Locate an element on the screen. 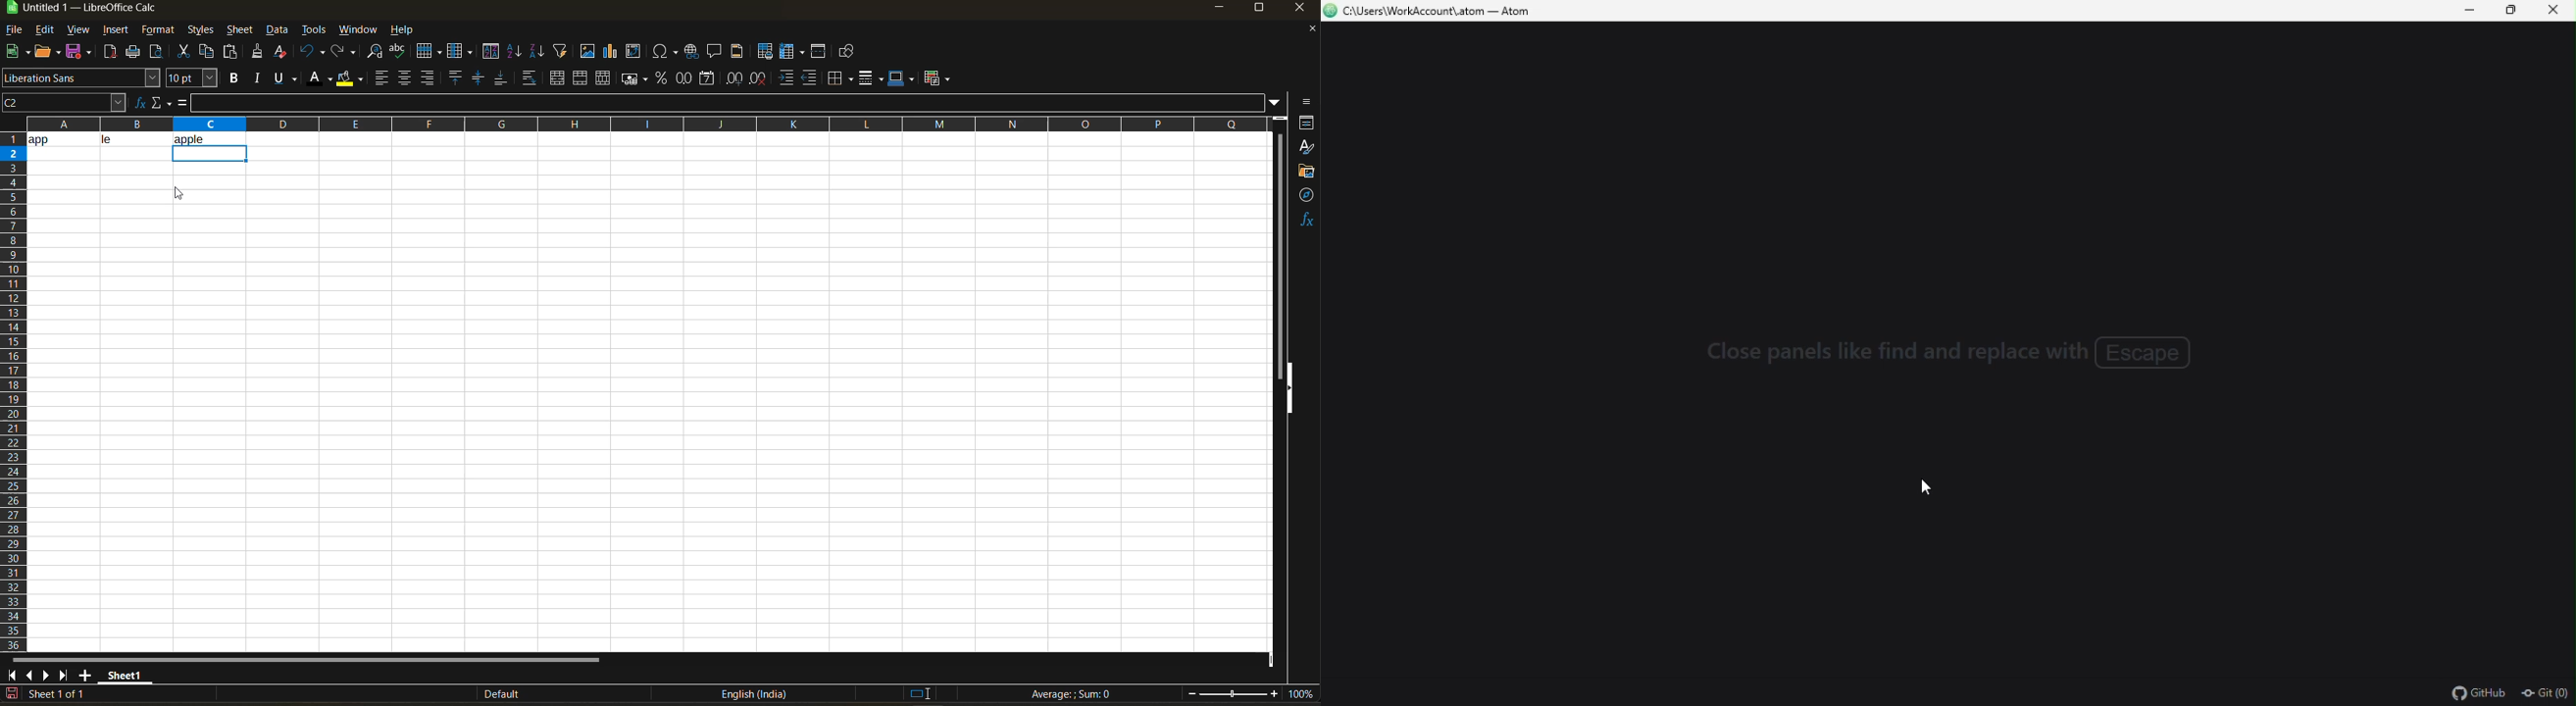 Image resolution: width=2576 pixels, height=728 pixels. merge cells is located at coordinates (582, 81).